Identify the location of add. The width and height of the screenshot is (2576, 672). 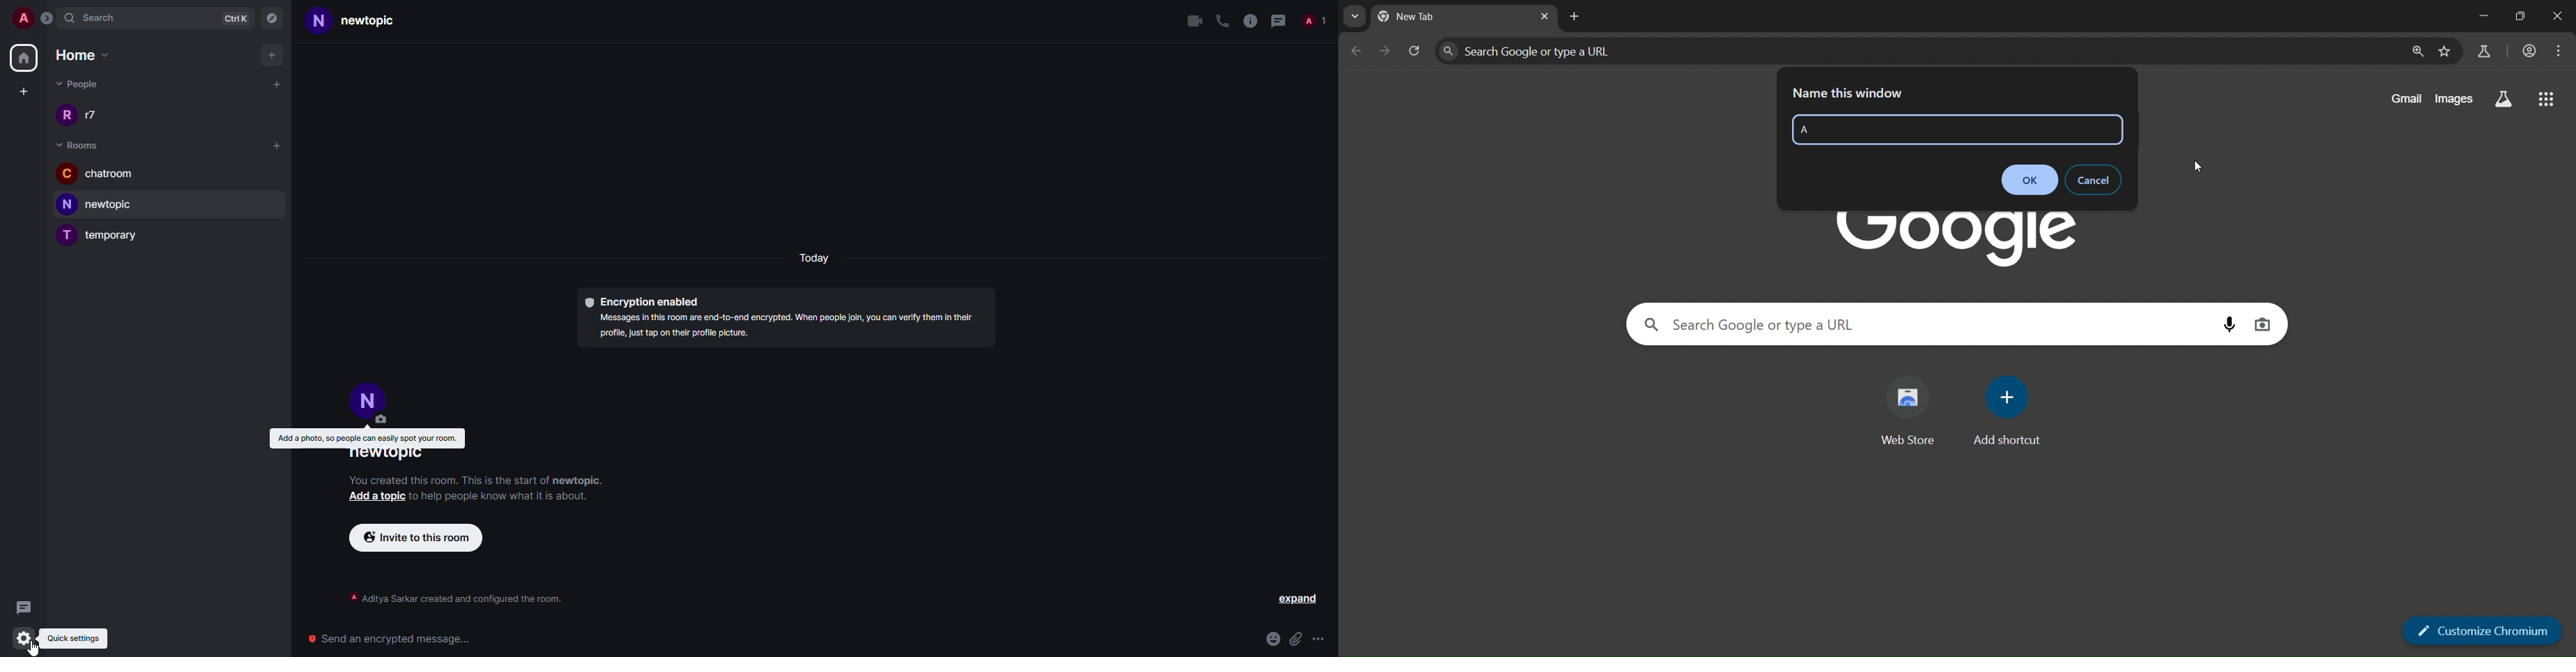
(270, 54).